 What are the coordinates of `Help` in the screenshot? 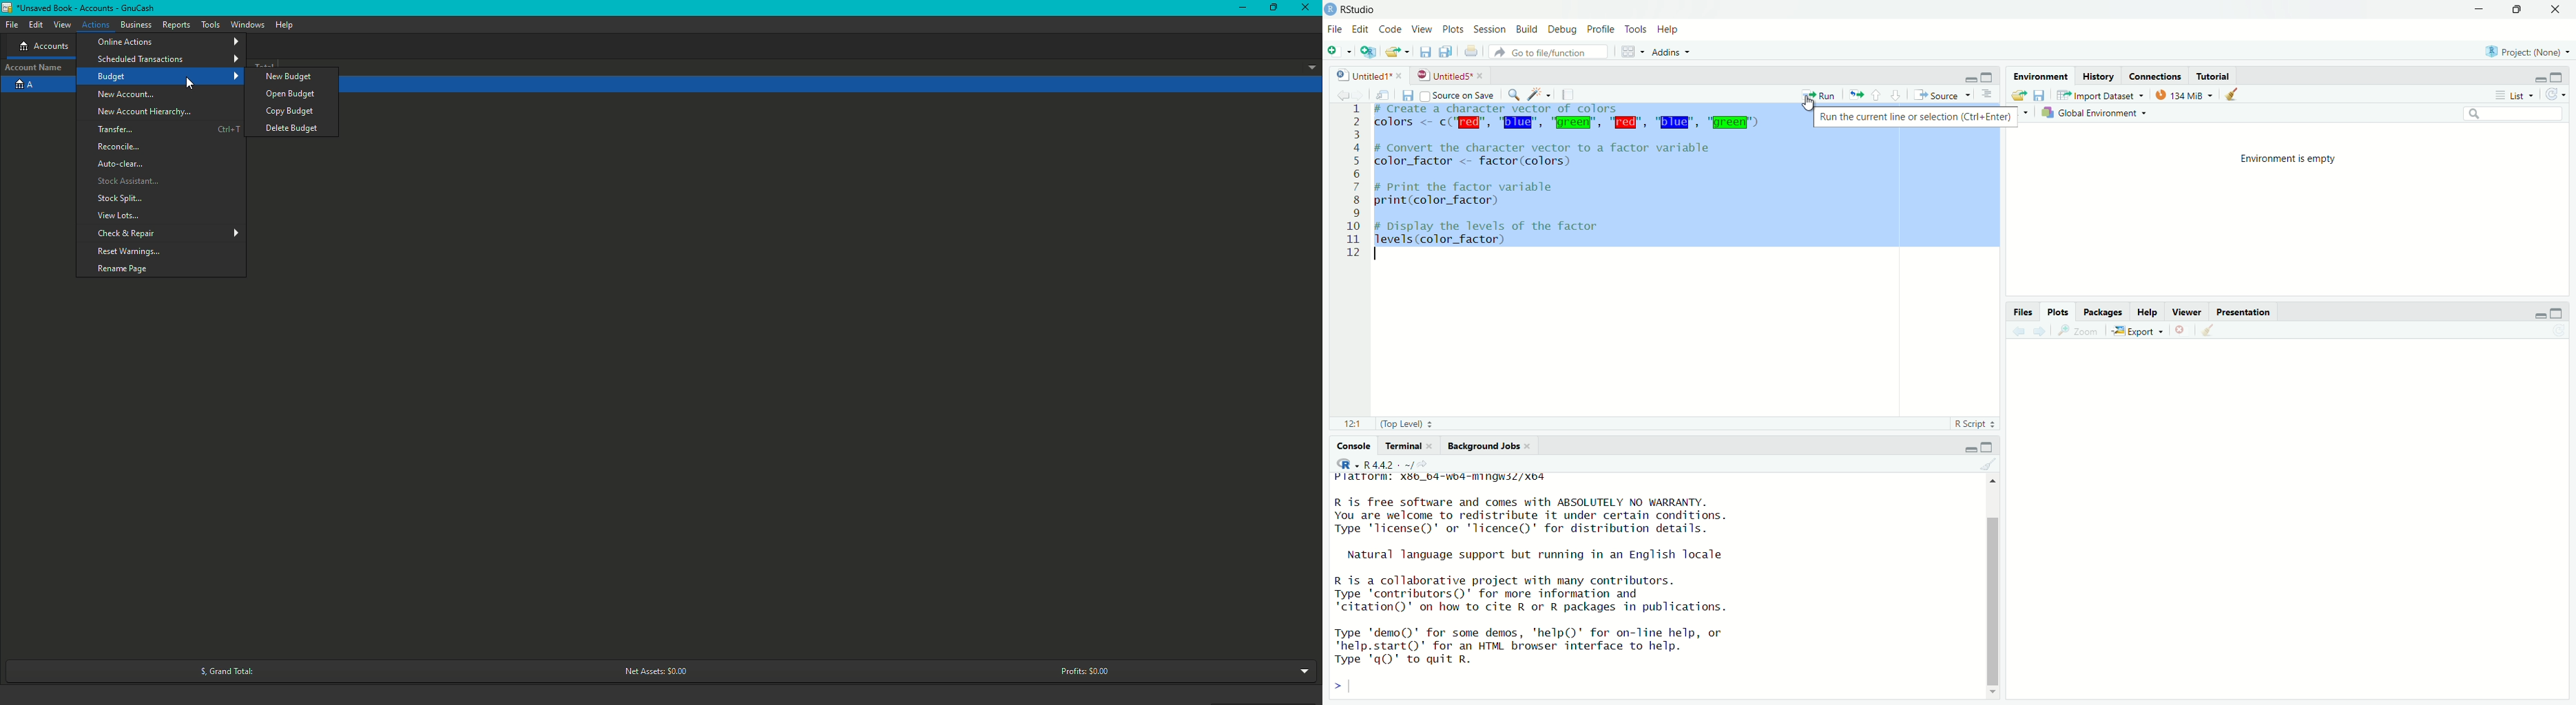 It's located at (2147, 313).